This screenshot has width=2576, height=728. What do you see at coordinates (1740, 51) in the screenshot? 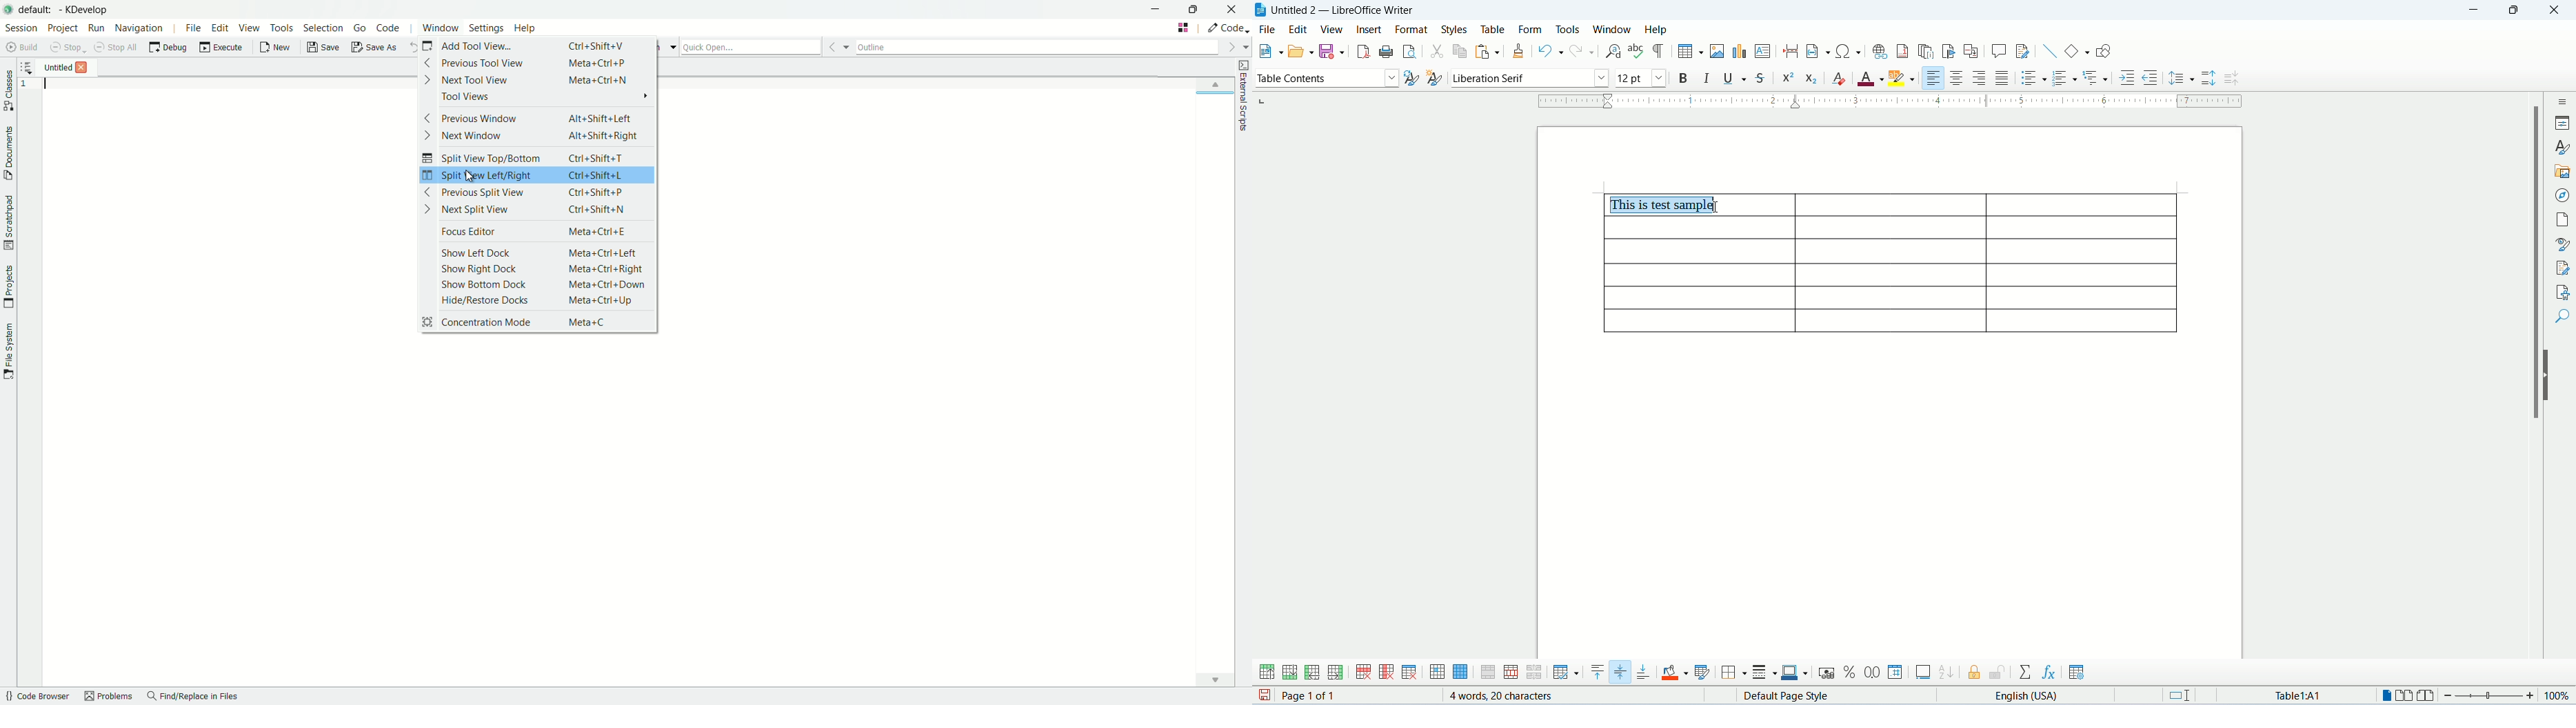
I see `insert chart` at bounding box center [1740, 51].